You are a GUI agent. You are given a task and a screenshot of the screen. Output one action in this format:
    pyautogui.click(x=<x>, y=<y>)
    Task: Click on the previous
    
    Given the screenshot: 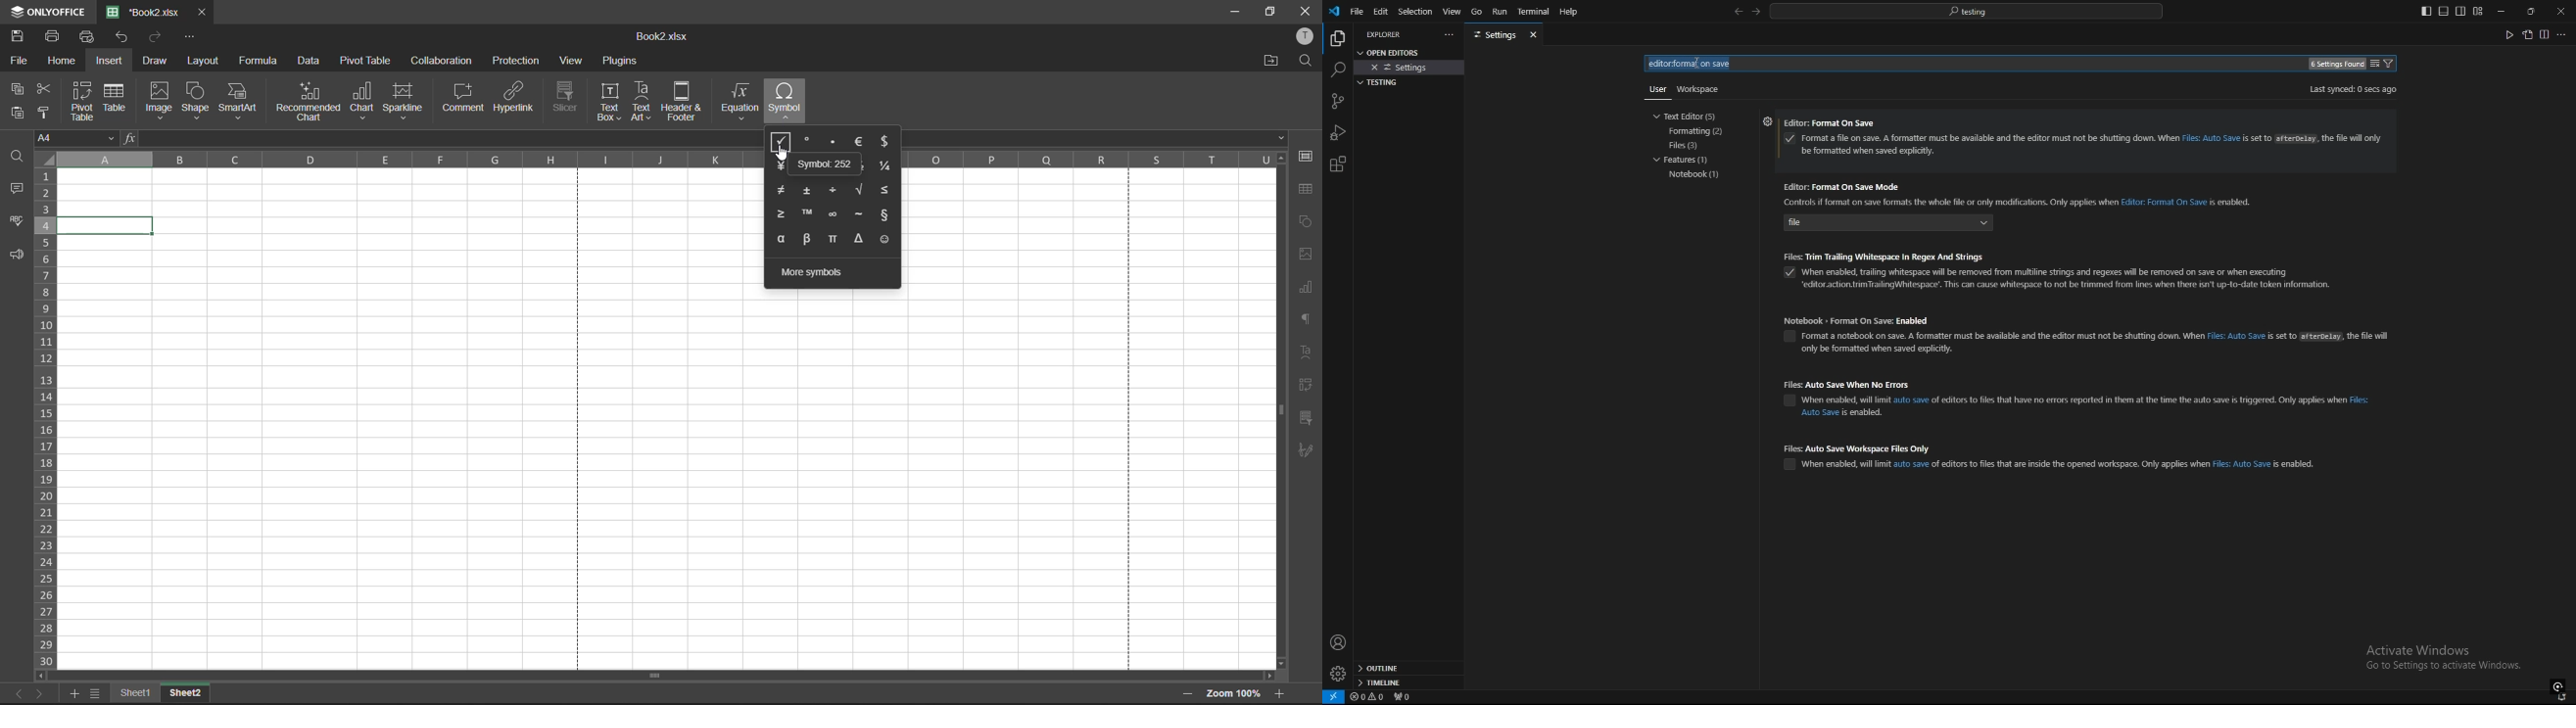 What is the action you would take?
    pyautogui.click(x=19, y=694)
    